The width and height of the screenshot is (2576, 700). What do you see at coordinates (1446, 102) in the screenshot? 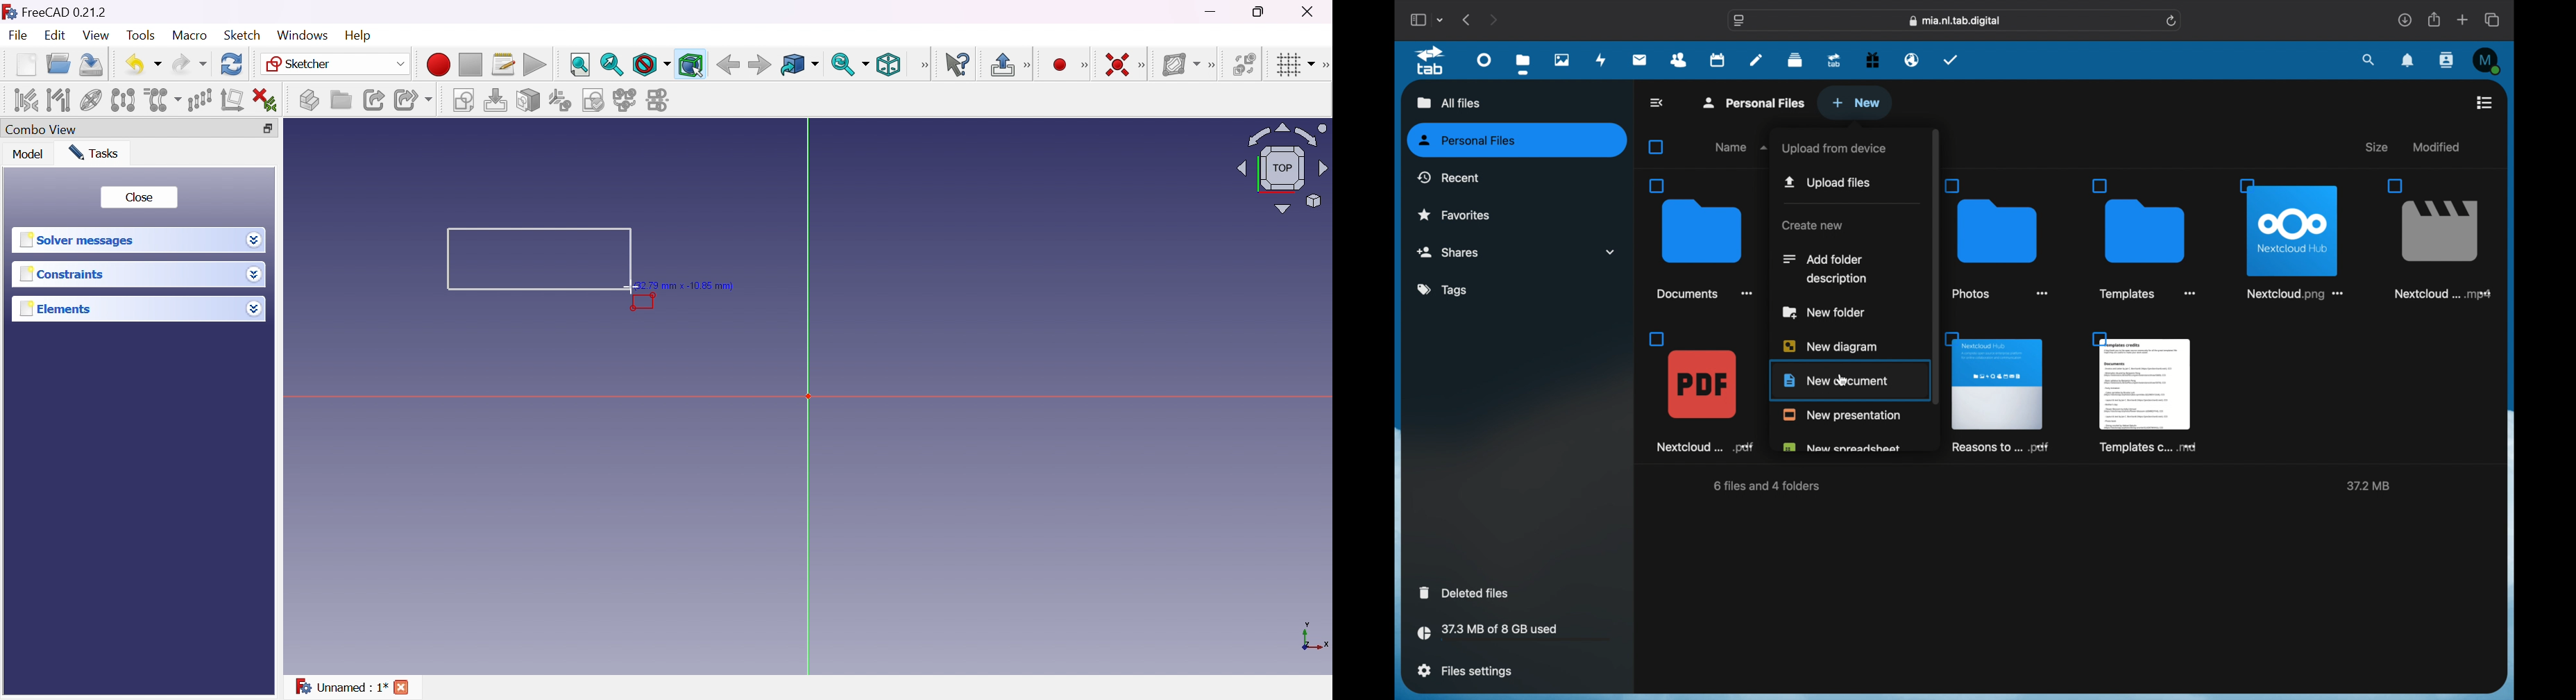
I see `all files` at bounding box center [1446, 102].